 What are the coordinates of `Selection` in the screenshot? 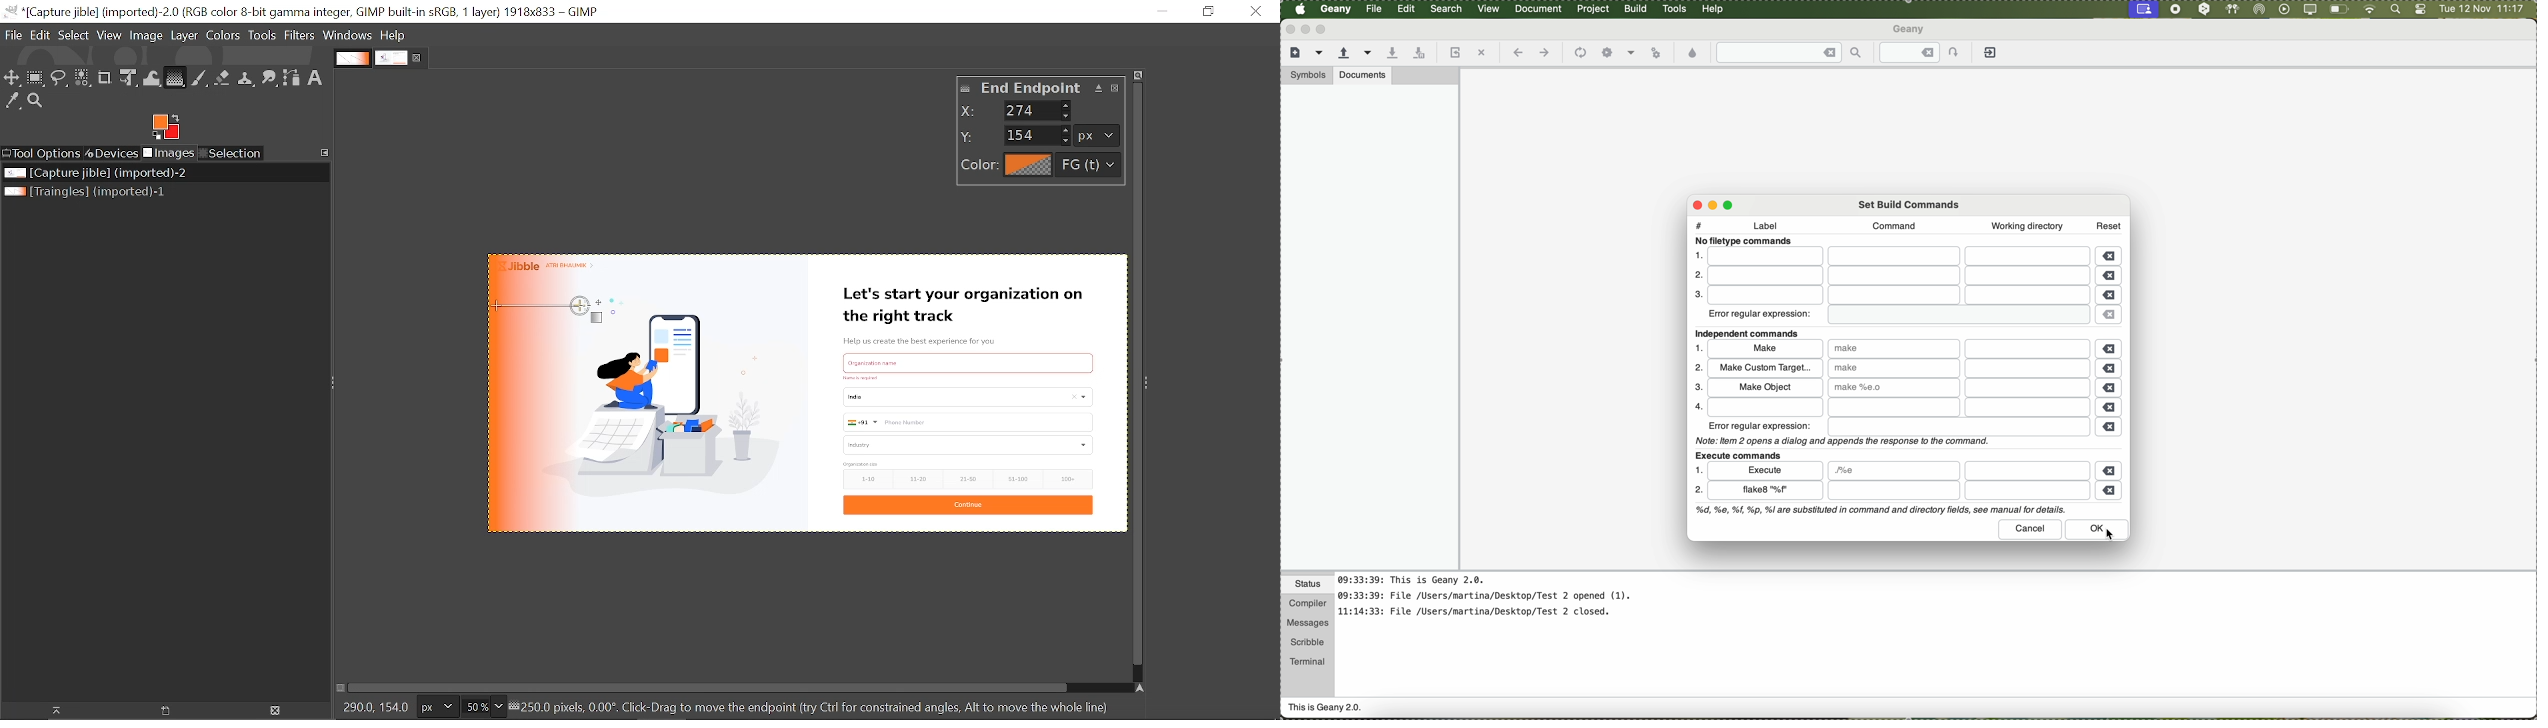 It's located at (232, 153).